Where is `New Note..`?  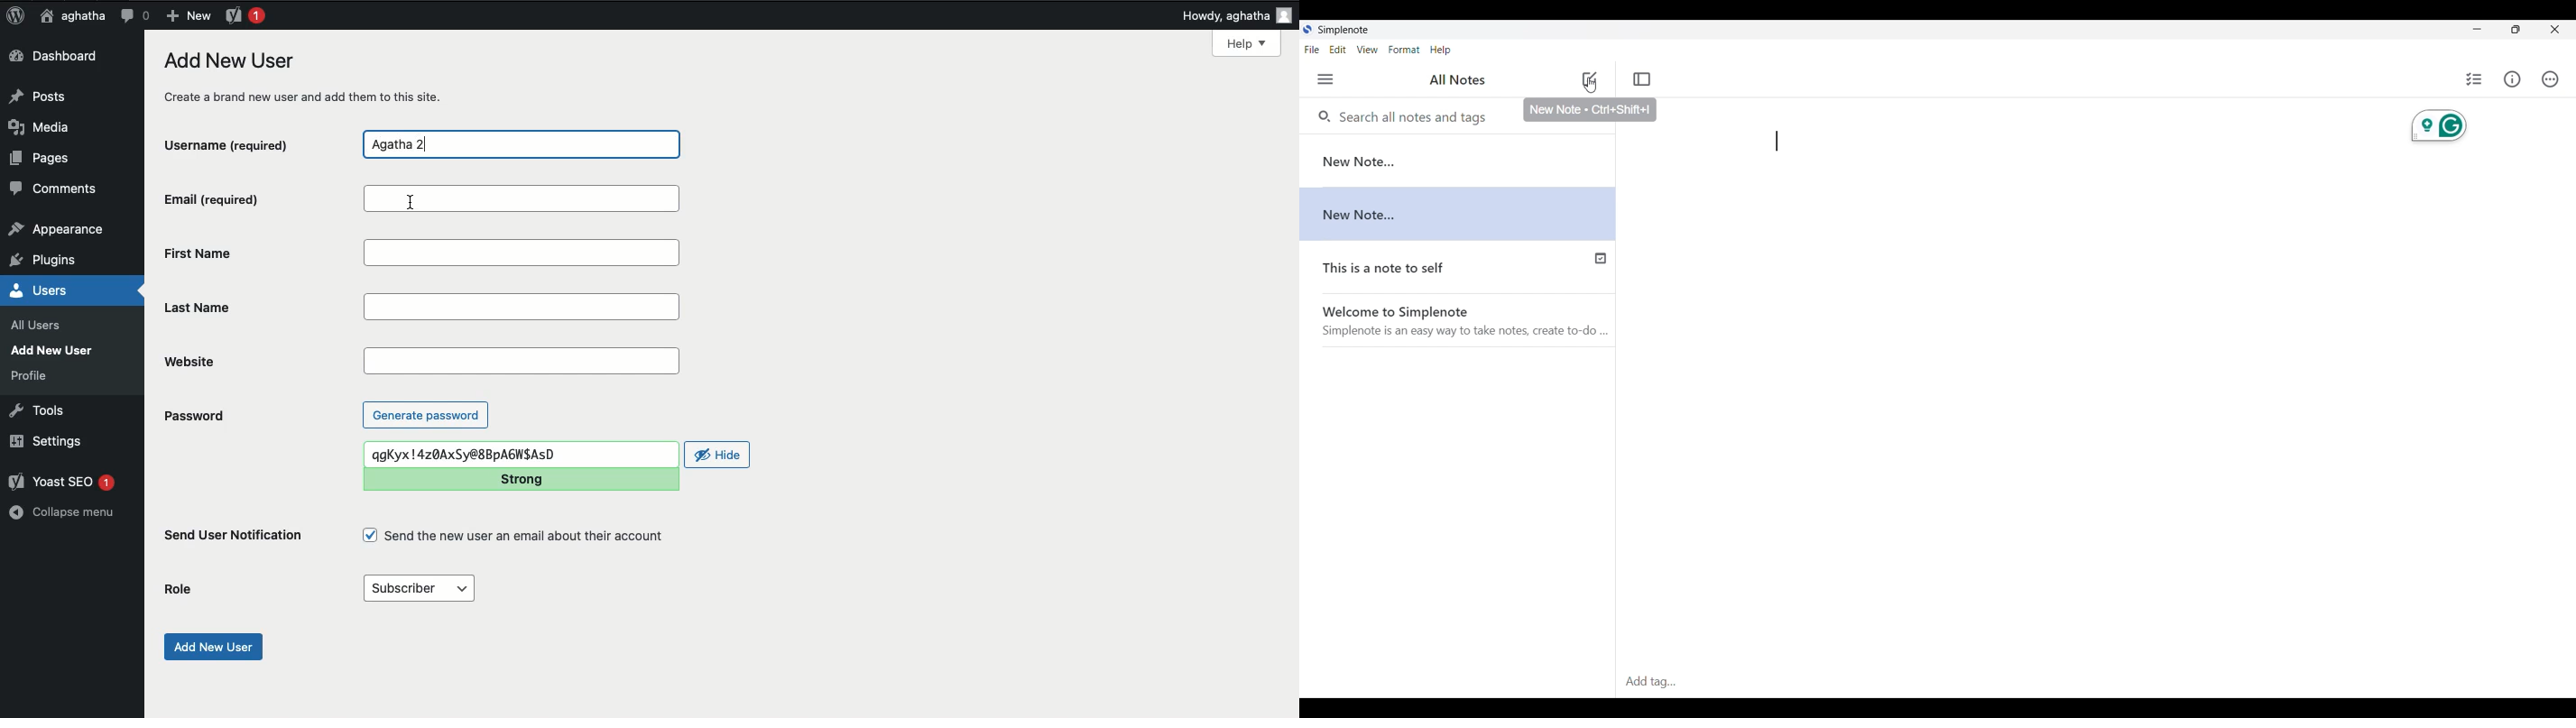
New Note.. is located at coordinates (1458, 160).